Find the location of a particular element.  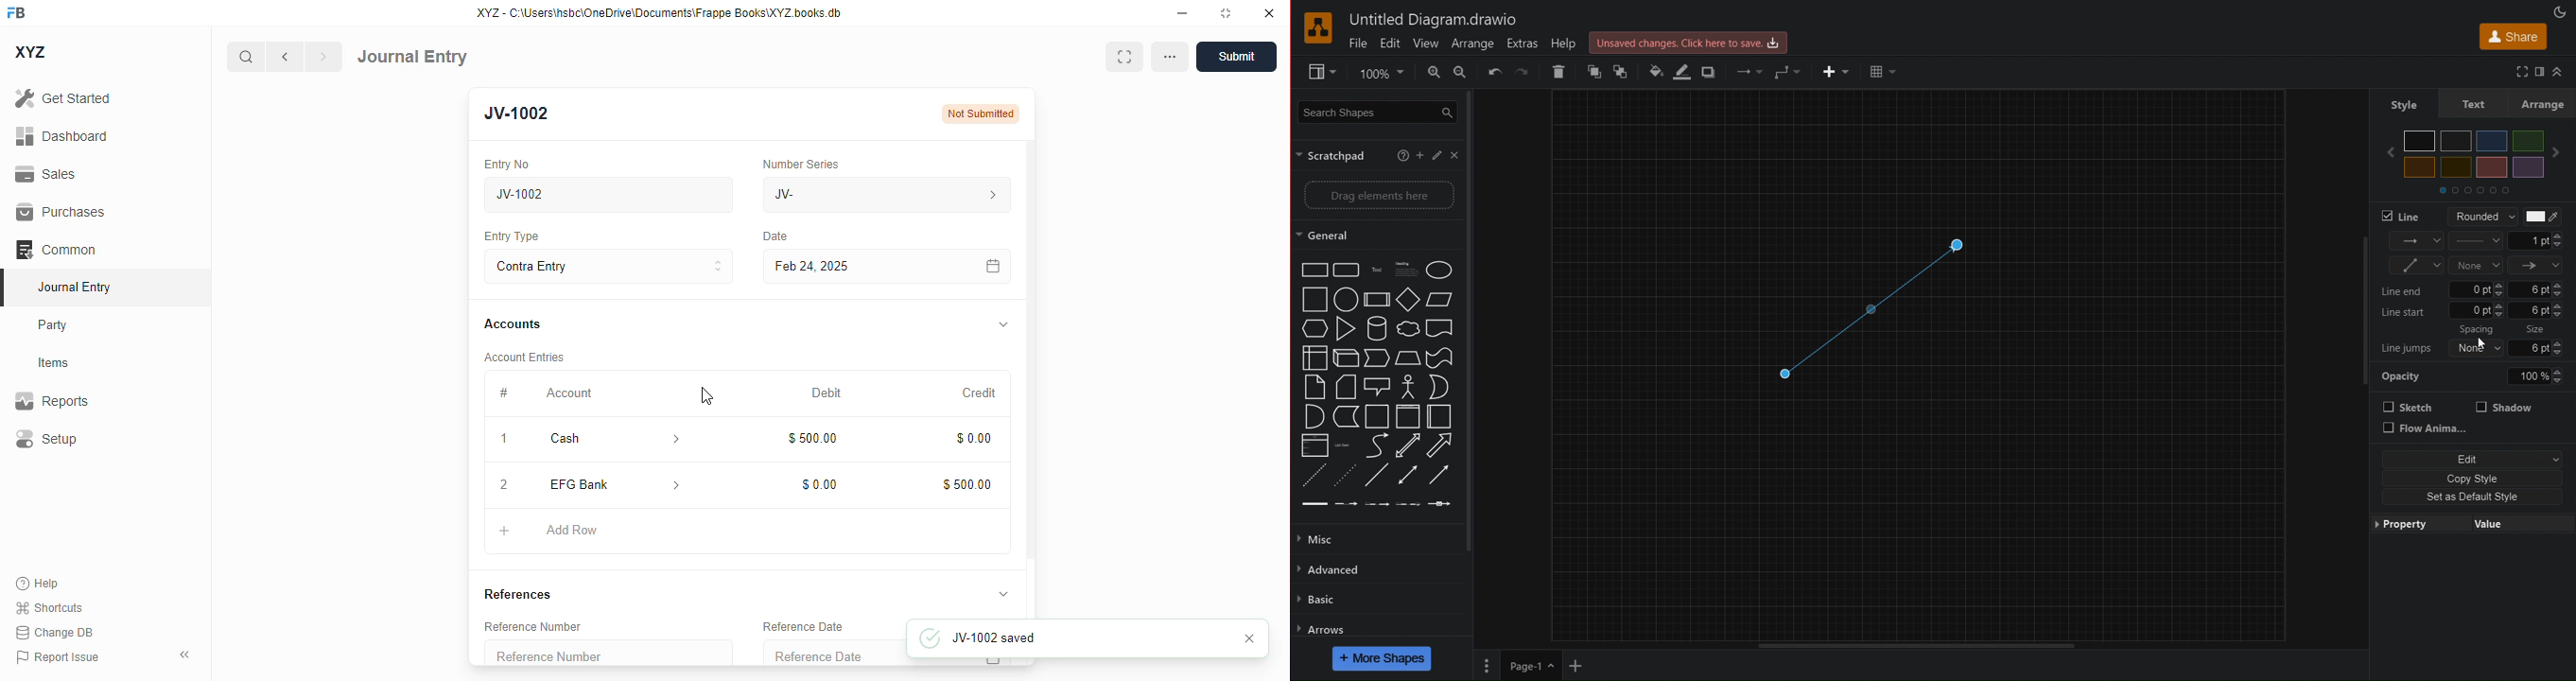

Table is located at coordinates (1881, 72).